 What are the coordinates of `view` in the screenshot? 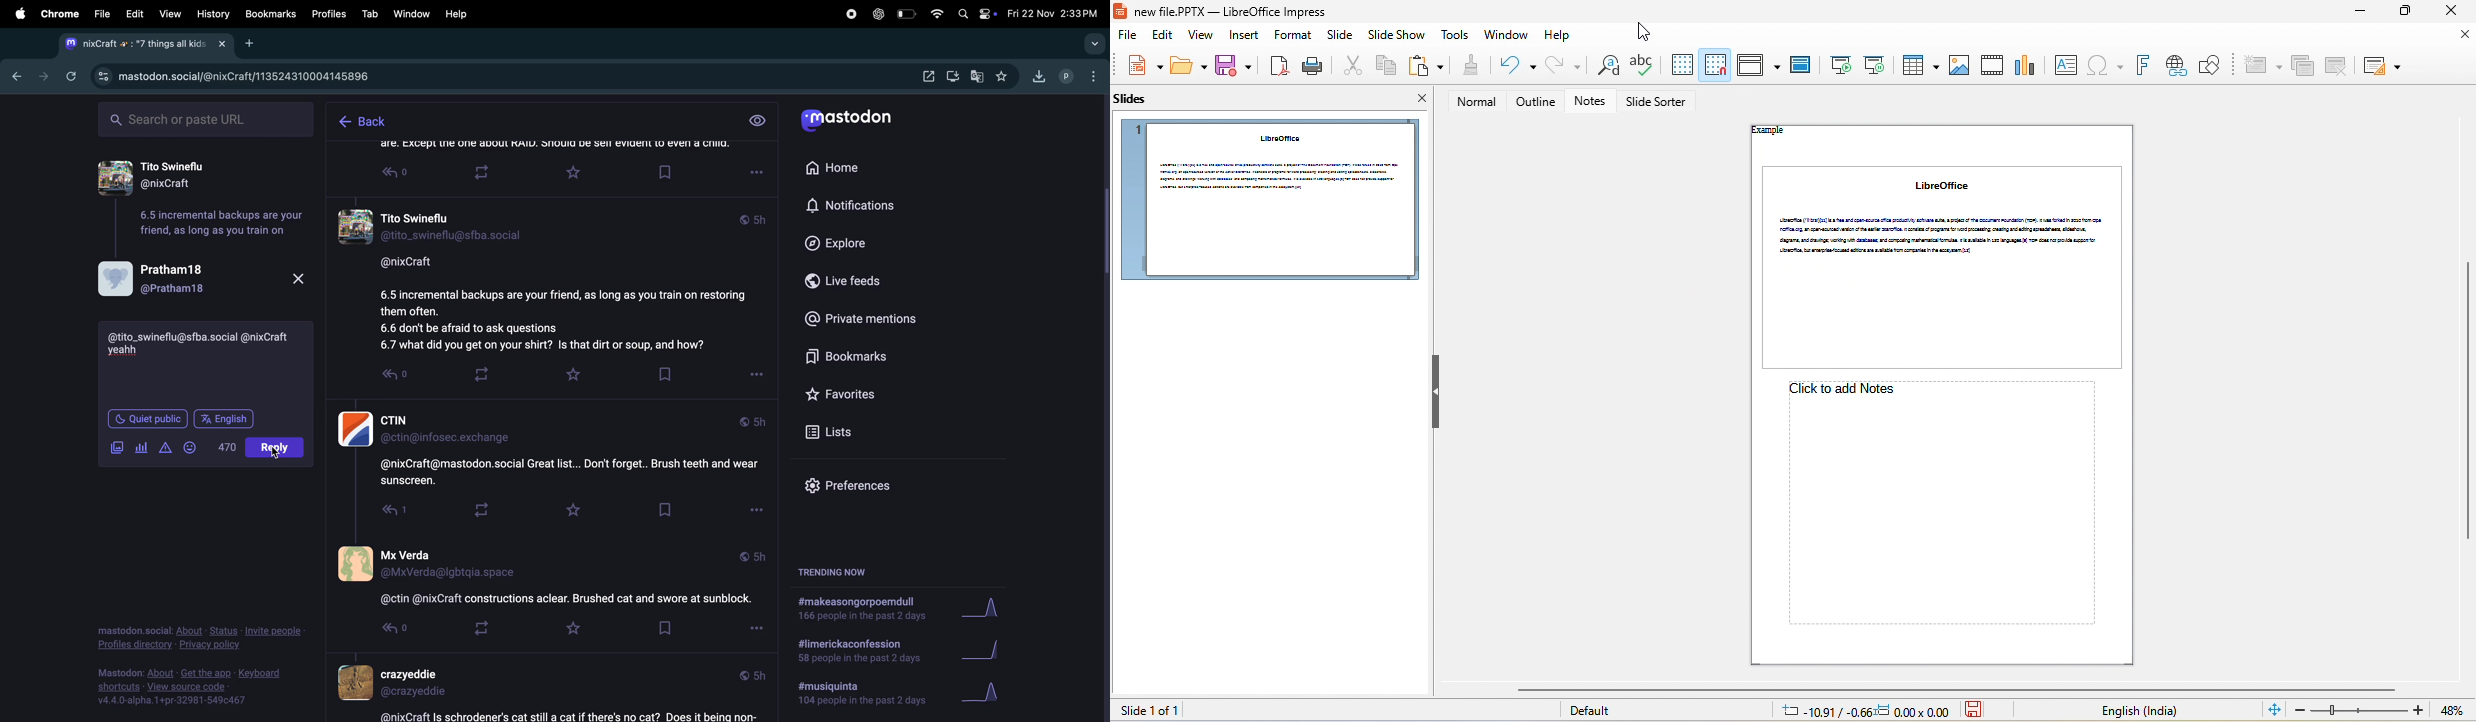 It's located at (758, 122).